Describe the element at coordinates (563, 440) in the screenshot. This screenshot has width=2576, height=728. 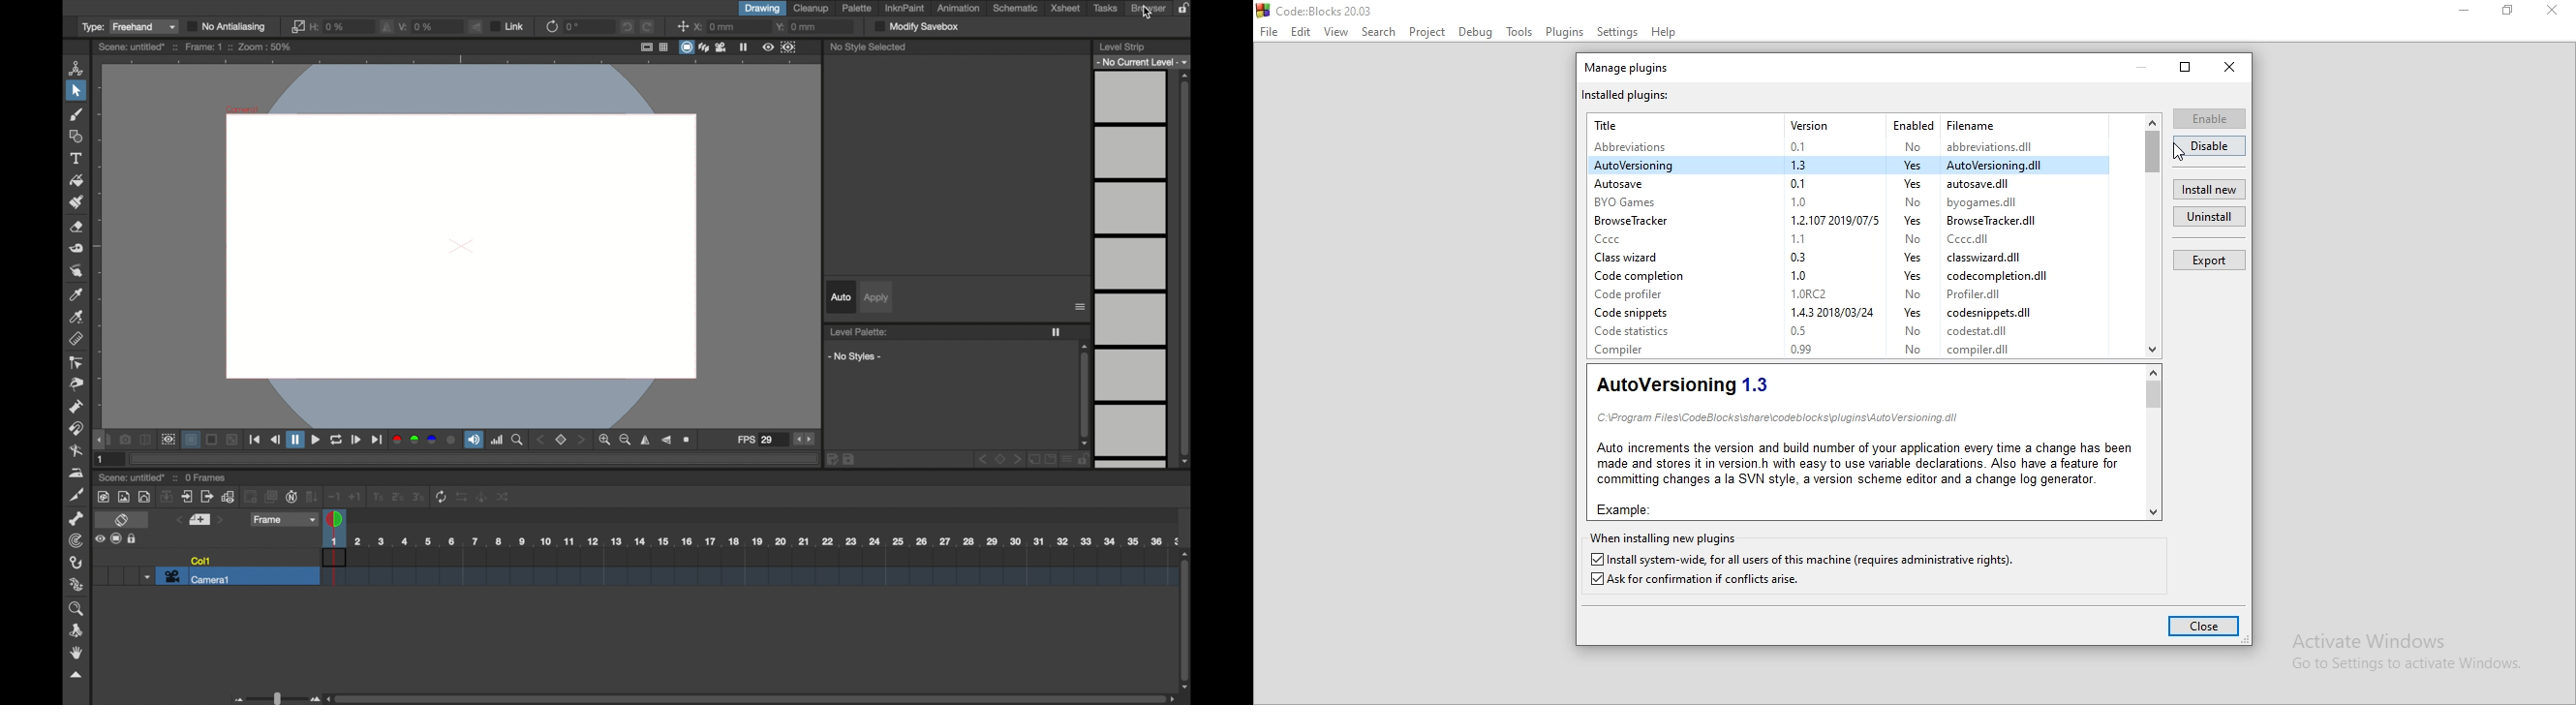
I see `stop` at that location.